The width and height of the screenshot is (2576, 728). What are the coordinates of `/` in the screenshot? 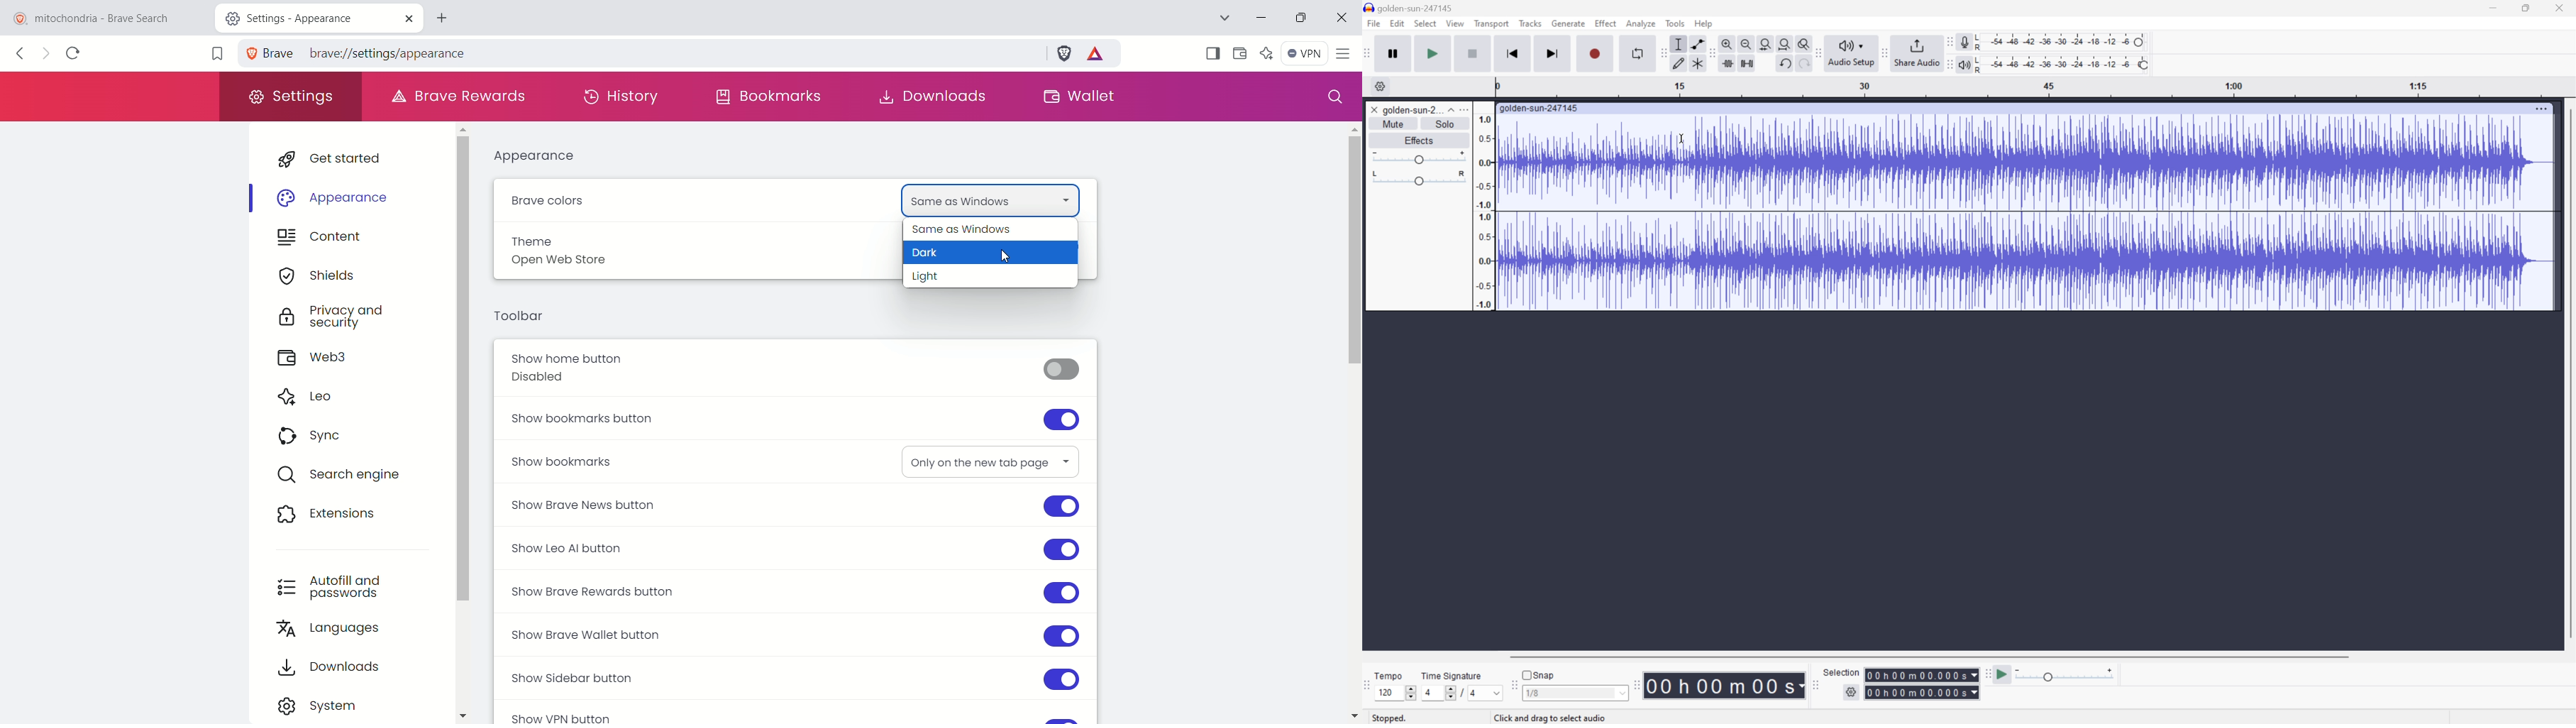 It's located at (1460, 692).